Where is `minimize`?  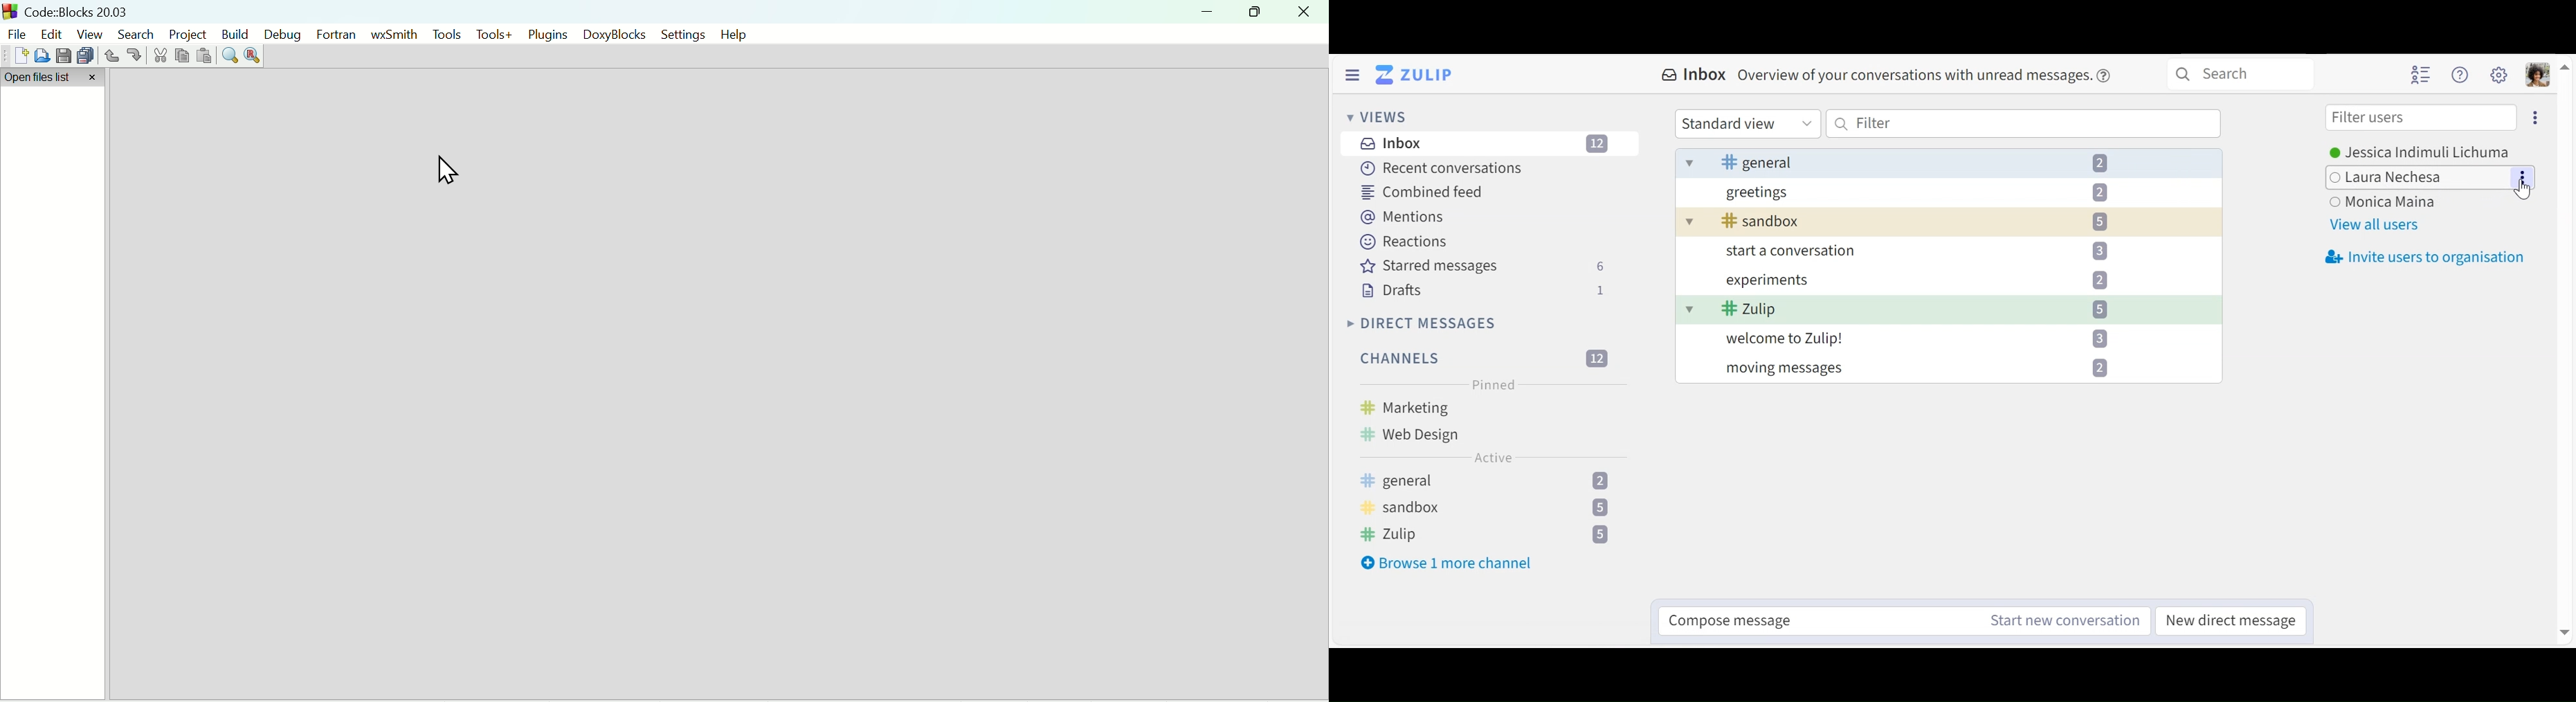
minimize is located at coordinates (1207, 12).